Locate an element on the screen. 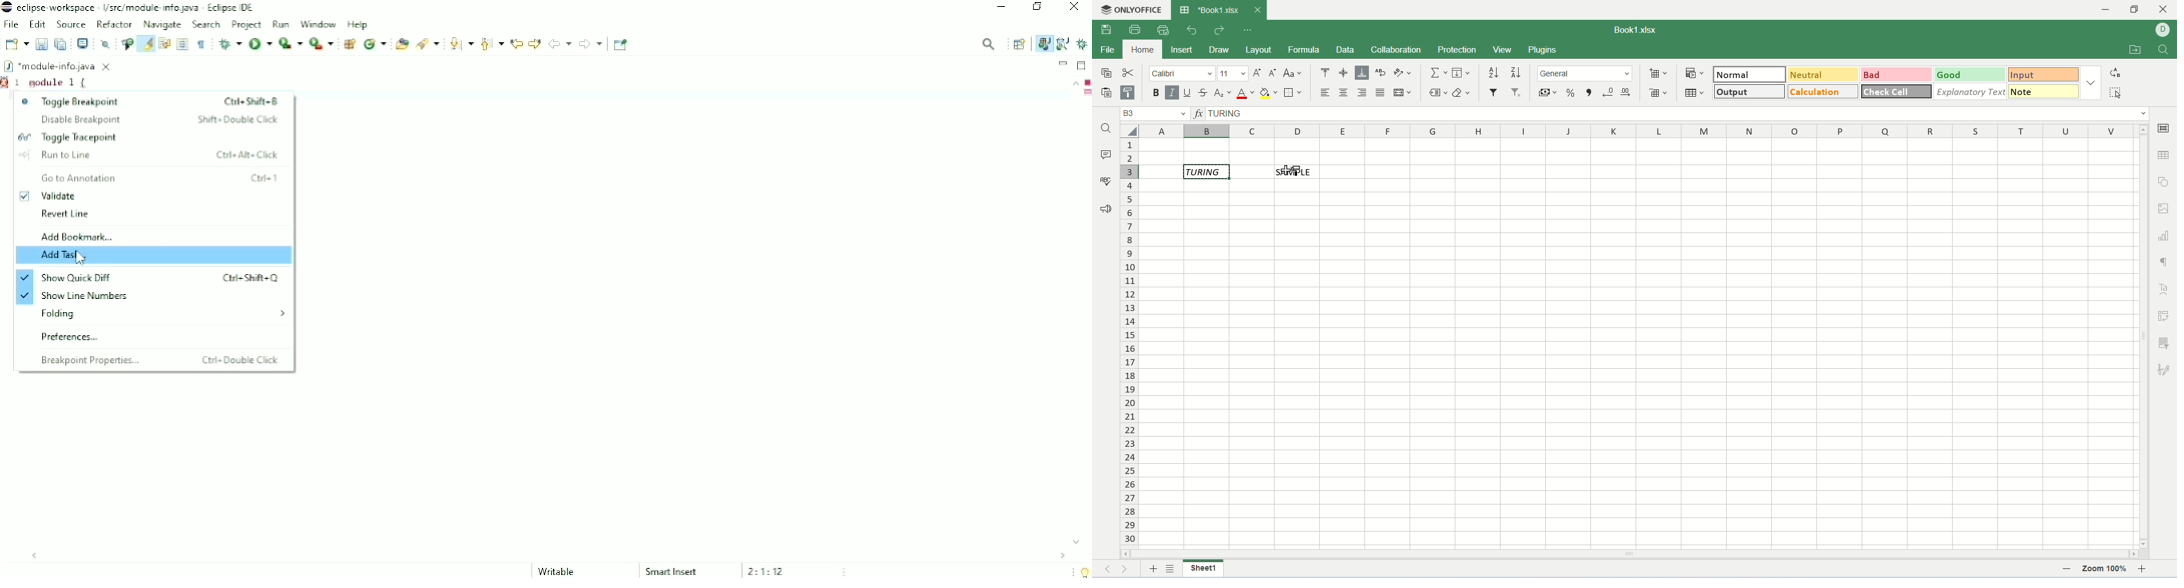 This screenshot has width=2184, height=588. cell position is located at coordinates (1156, 114).